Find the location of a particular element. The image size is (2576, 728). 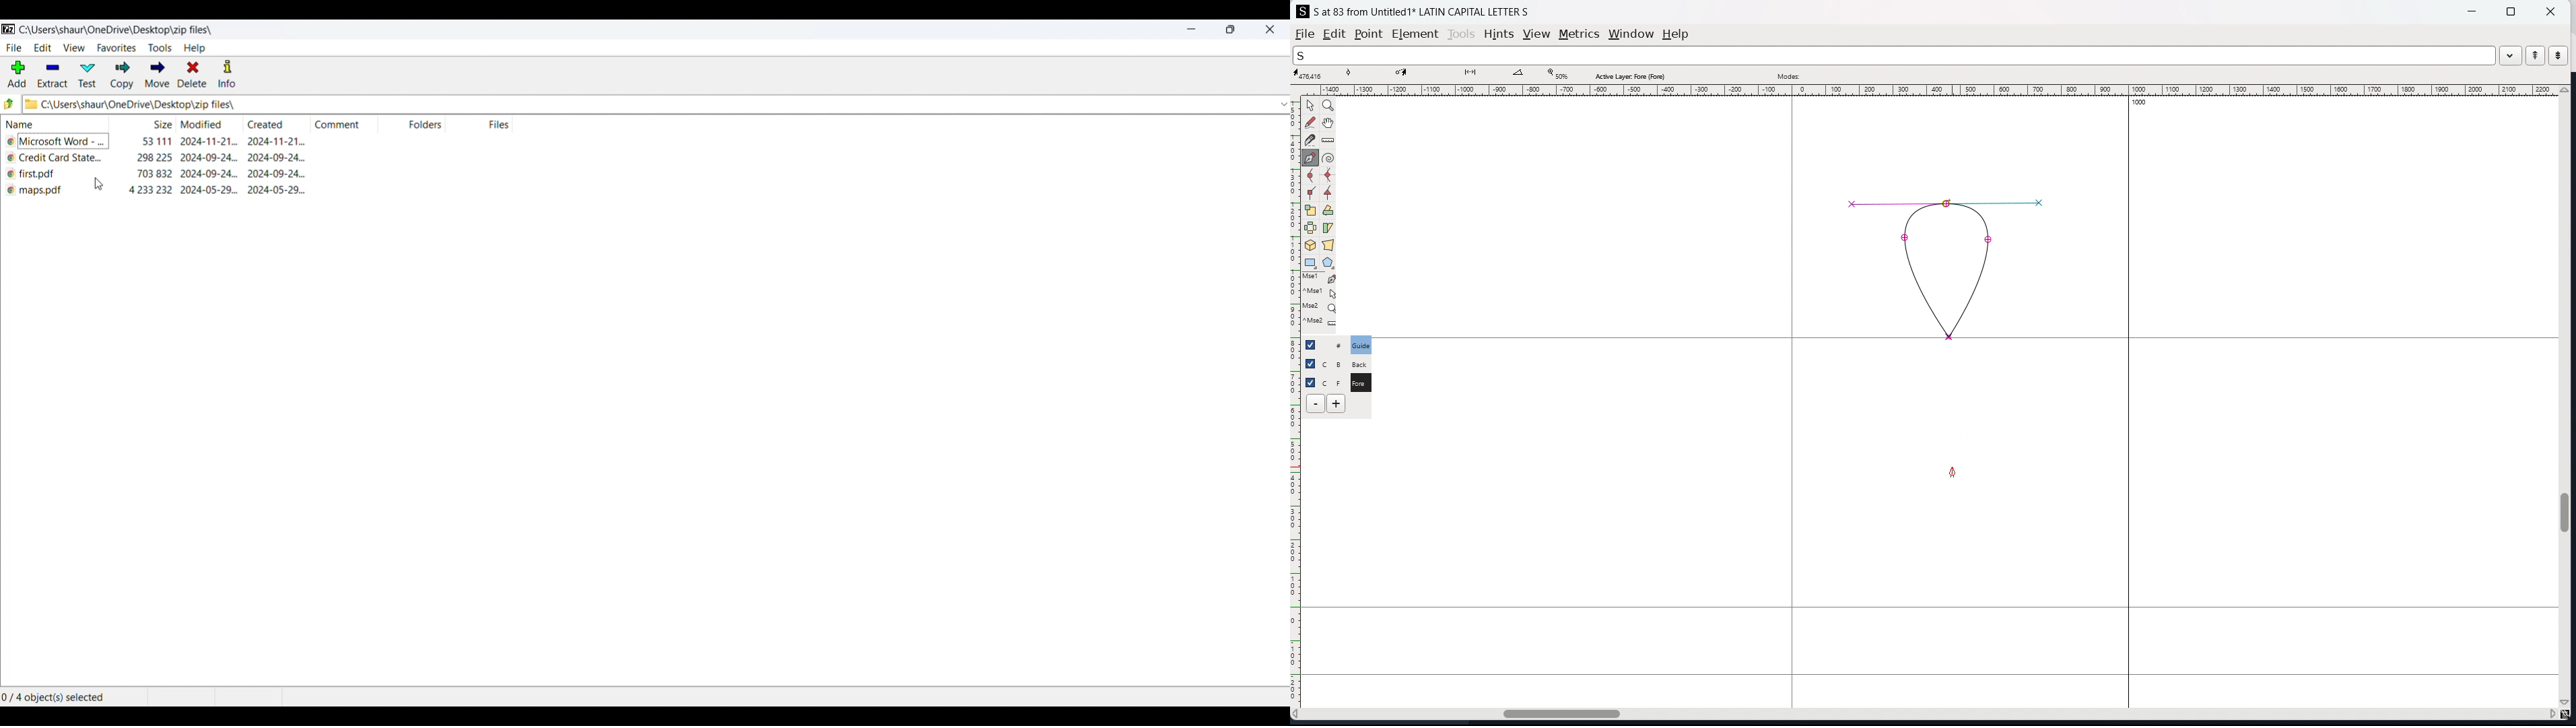

file size is located at coordinates (157, 175).